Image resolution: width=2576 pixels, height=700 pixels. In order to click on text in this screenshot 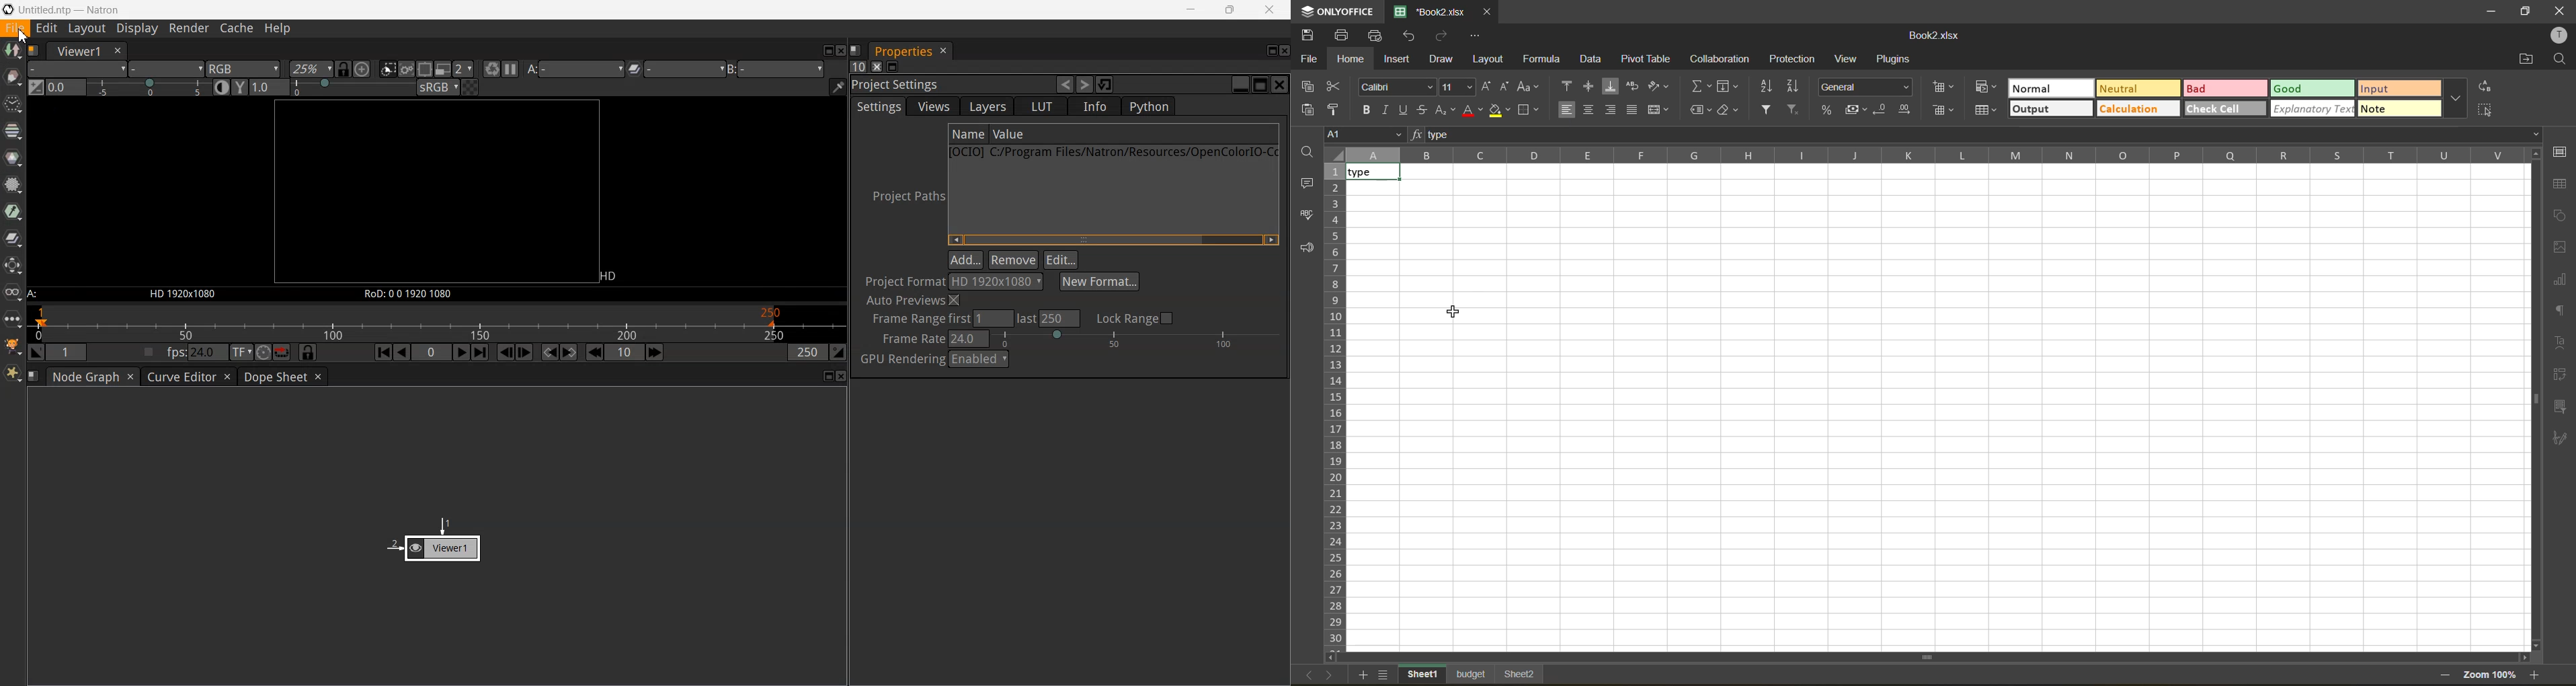, I will do `click(2562, 342)`.